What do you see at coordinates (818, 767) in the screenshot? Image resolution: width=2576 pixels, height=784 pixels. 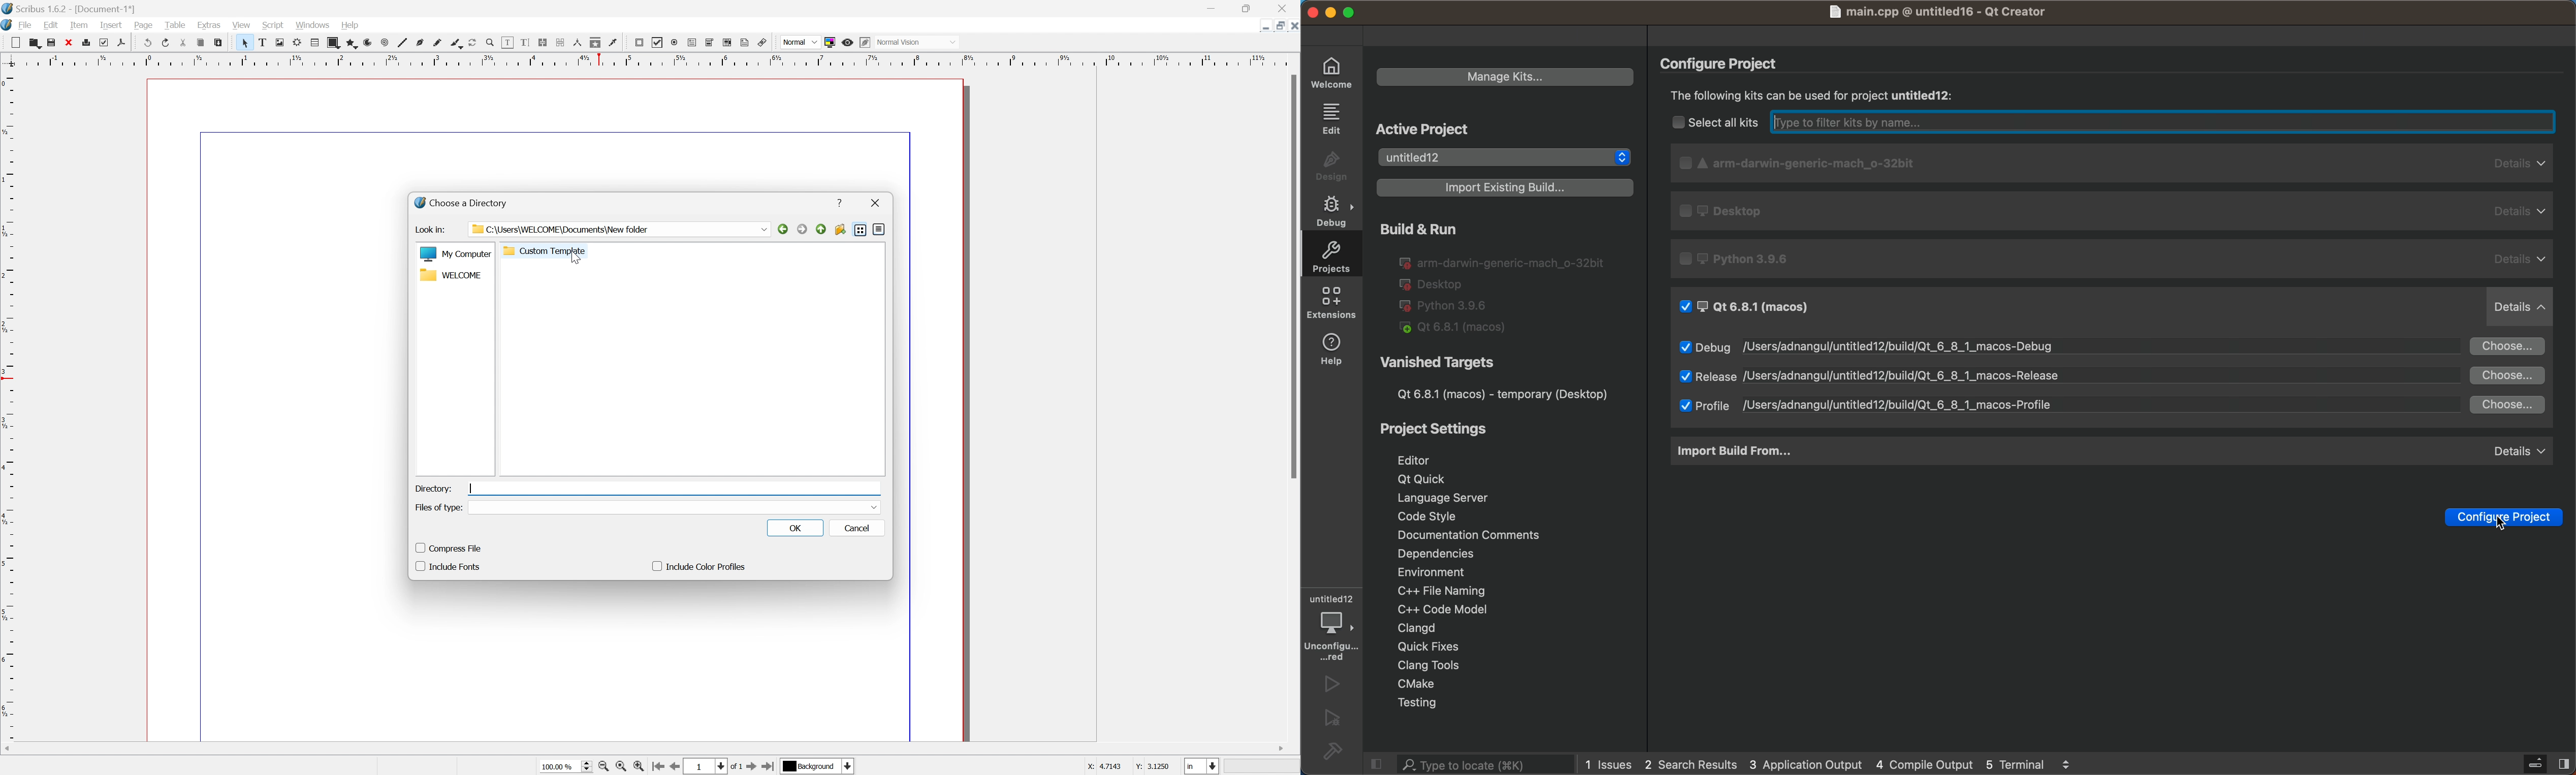 I see `Background` at bounding box center [818, 767].